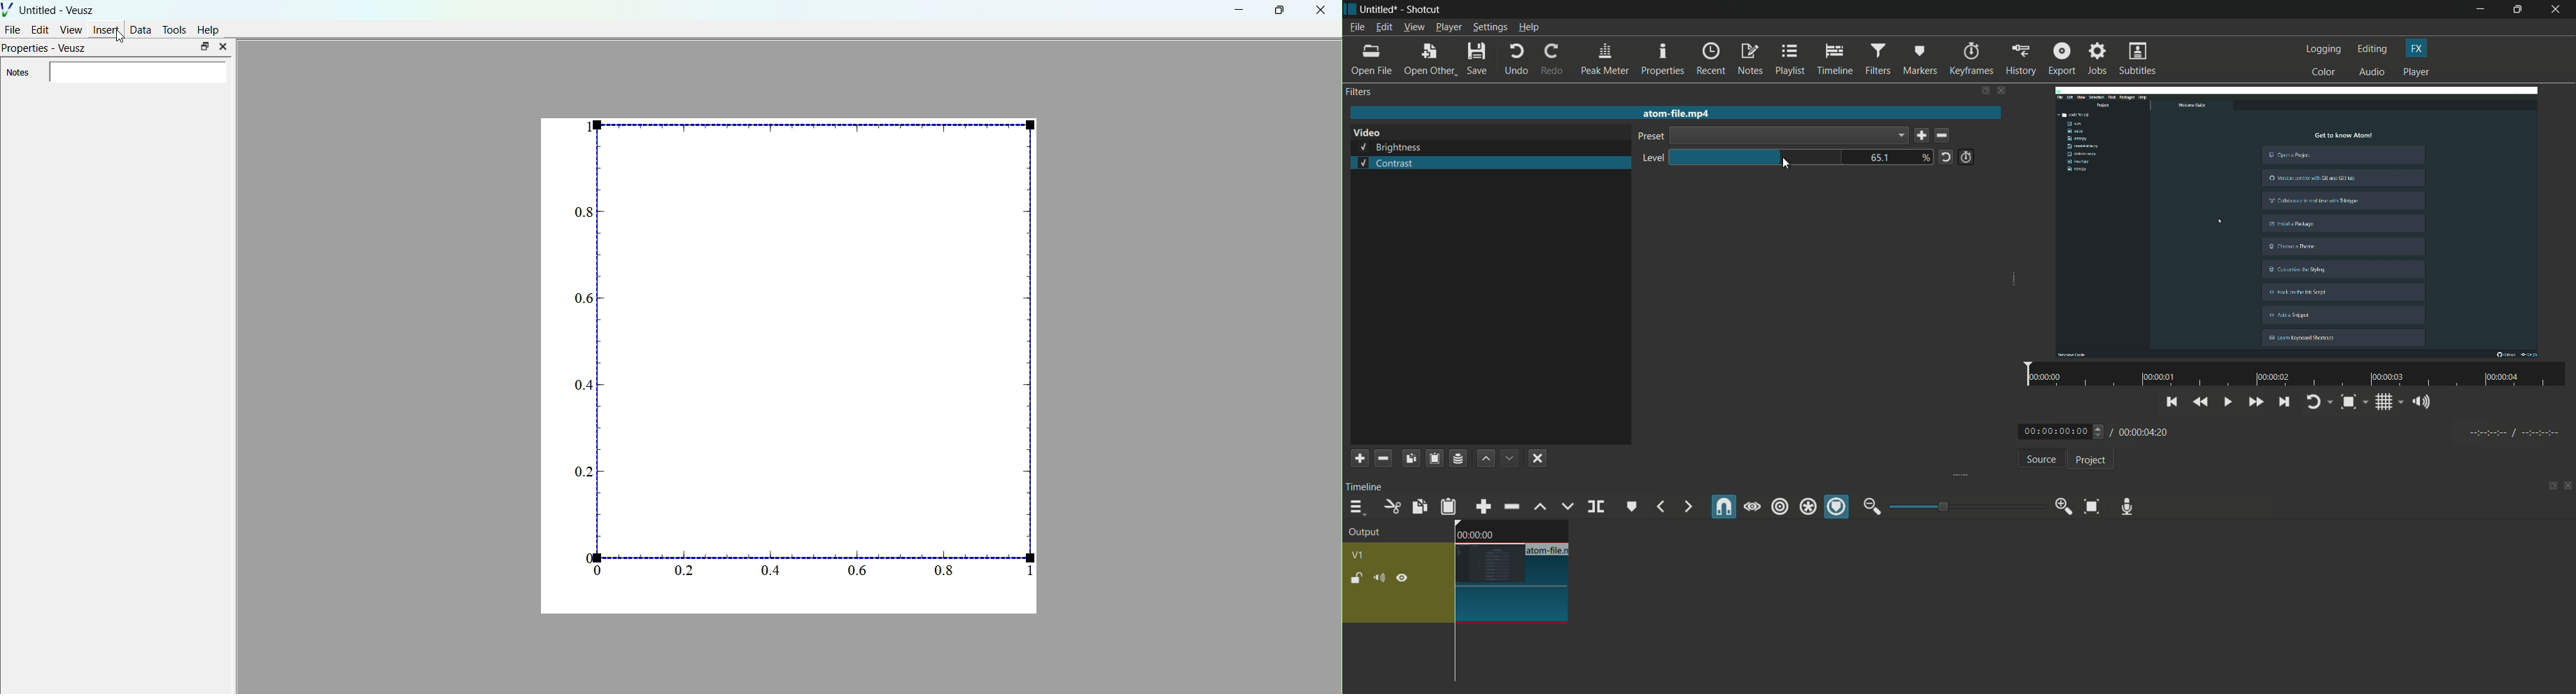 The width and height of the screenshot is (2576, 700). Describe the element at coordinates (2285, 404) in the screenshot. I see `skip to the next point` at that location.